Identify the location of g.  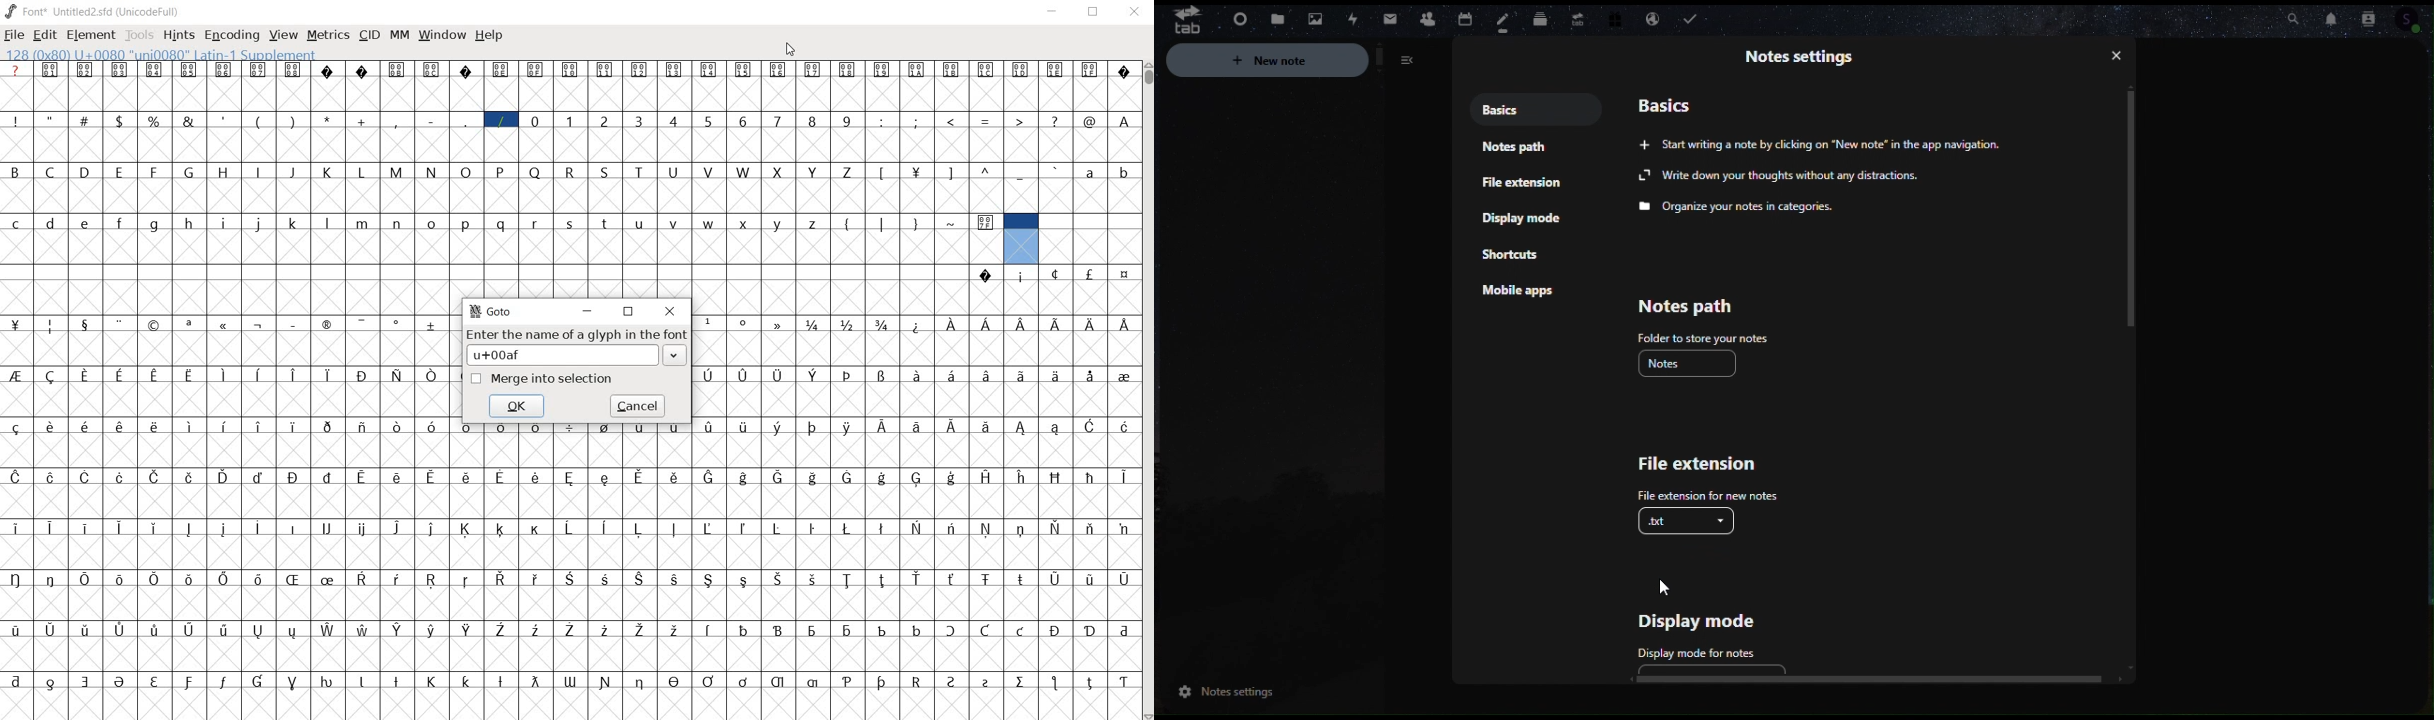
(156, 223).